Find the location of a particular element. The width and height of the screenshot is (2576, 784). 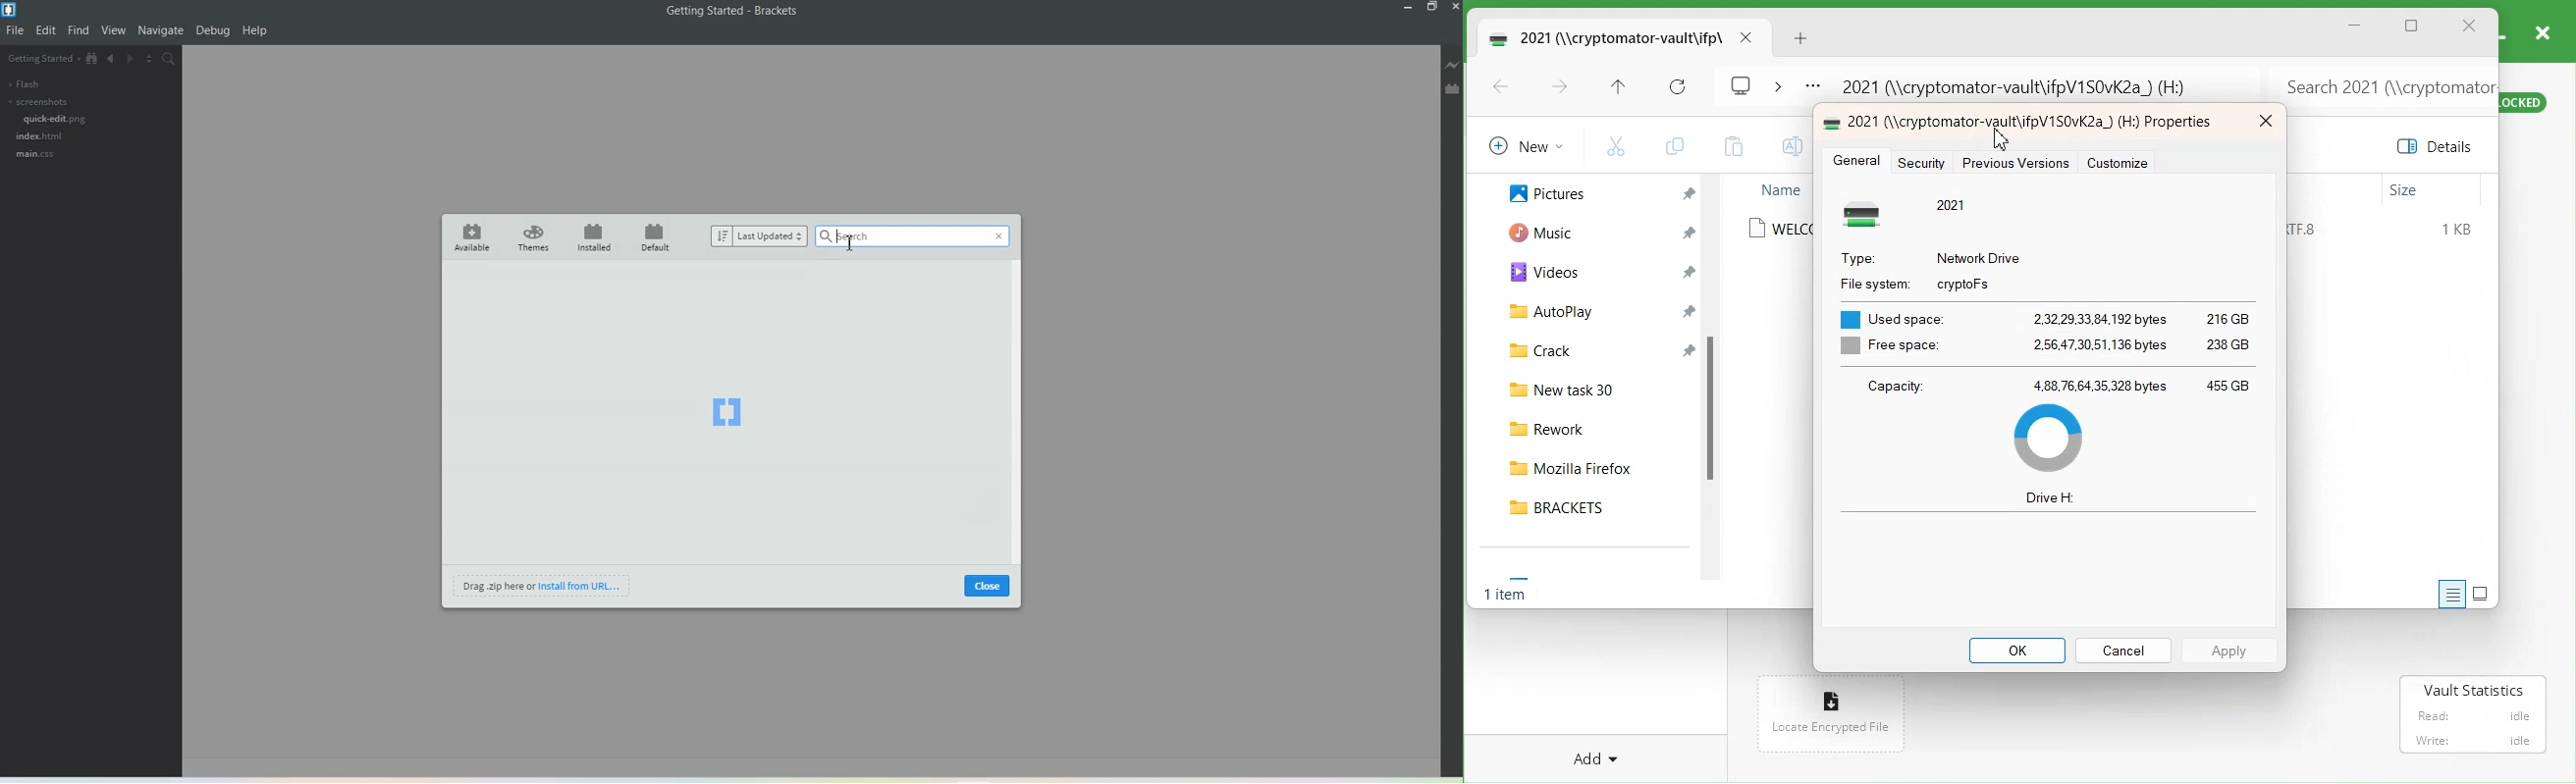

Add new Tab is located at coordinates (1803, 38).